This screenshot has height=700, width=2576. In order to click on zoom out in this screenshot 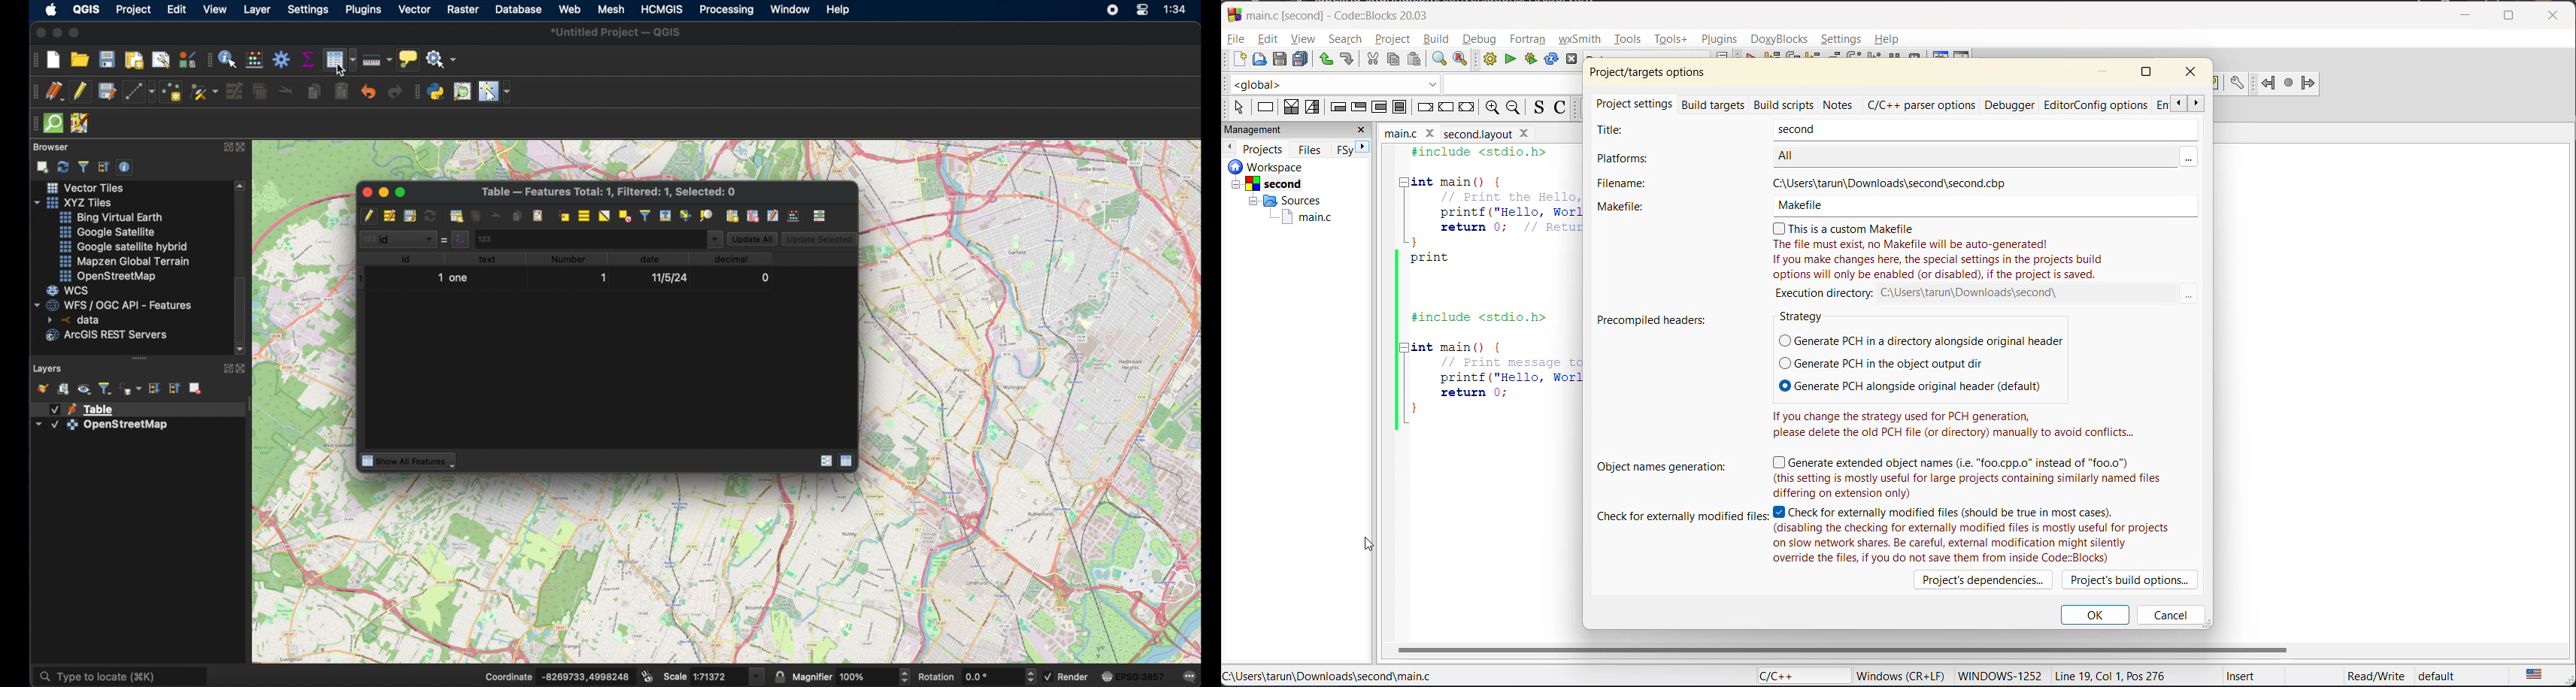, I will do `click(1515, 108)`.